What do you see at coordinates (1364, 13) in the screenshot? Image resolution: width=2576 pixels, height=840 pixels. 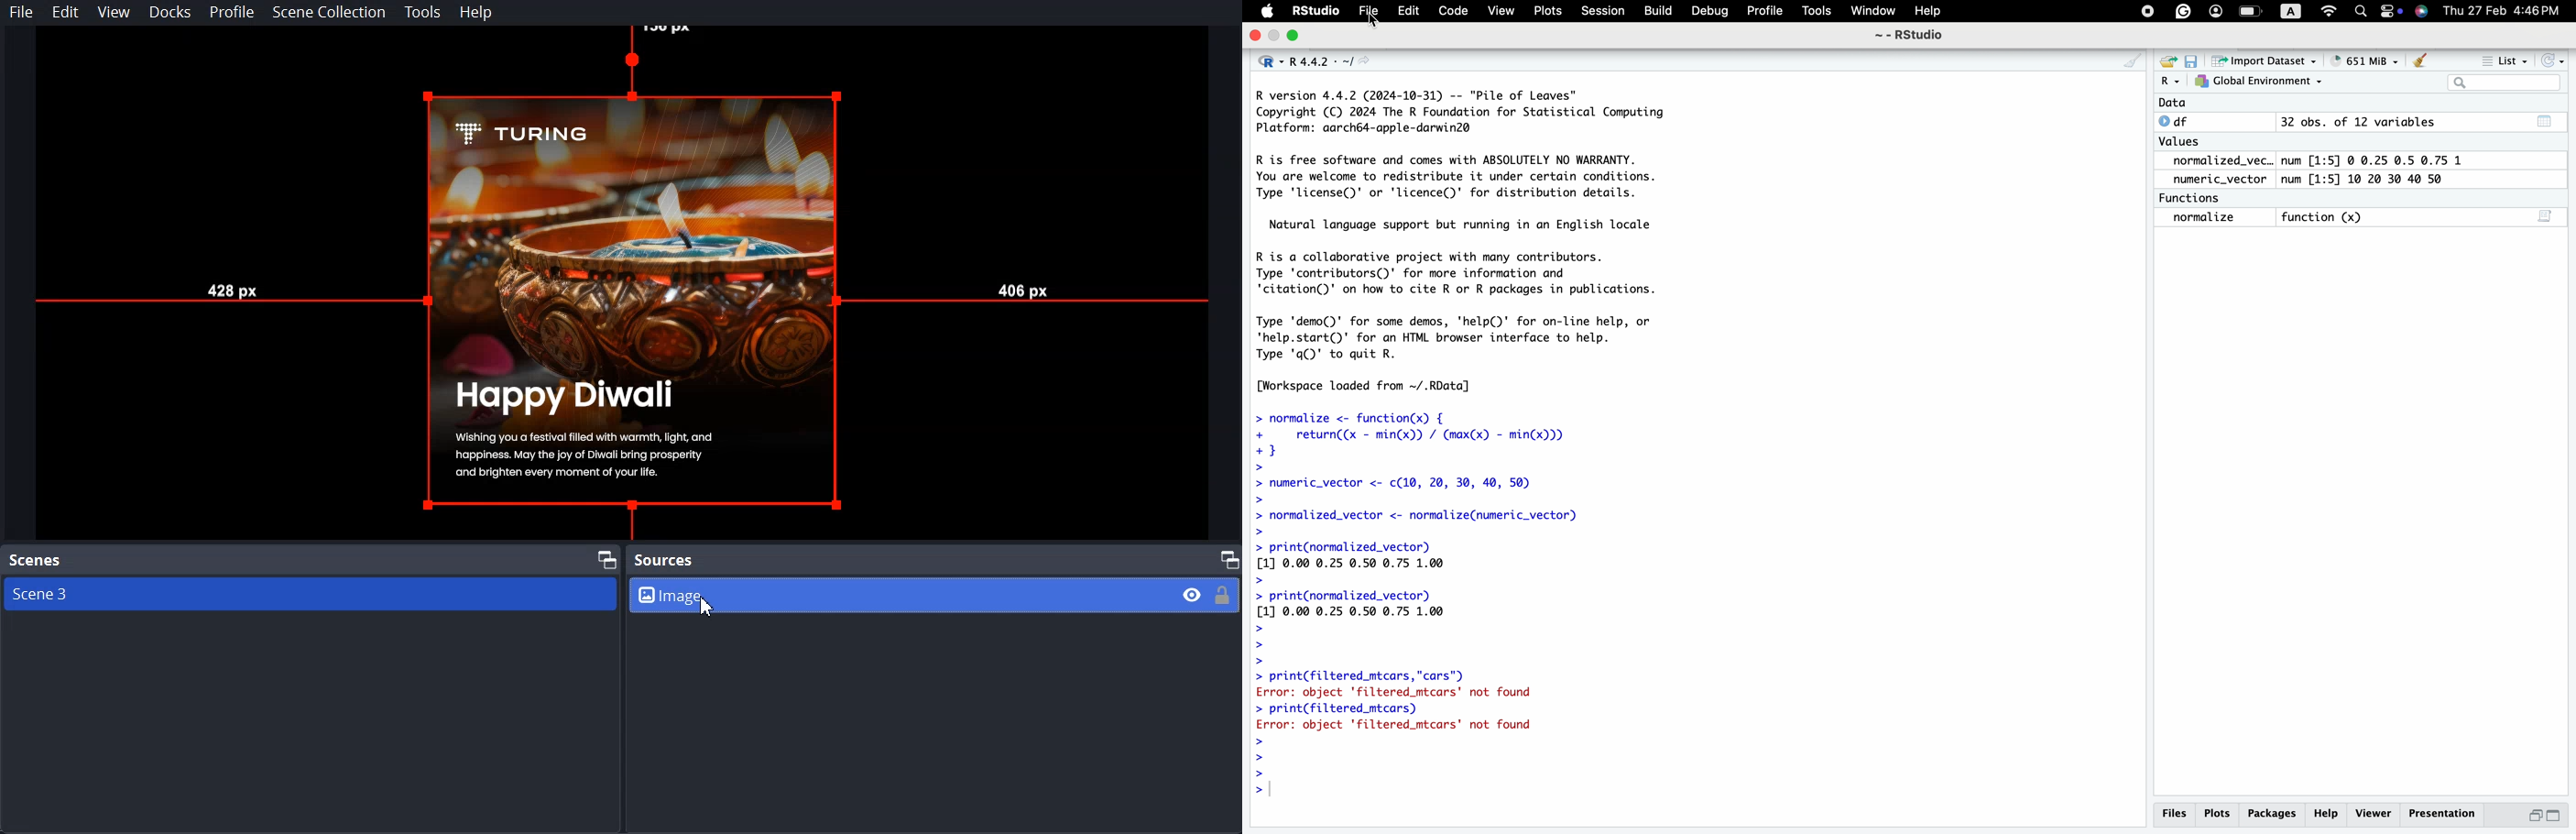 I see `File` at bounding box center [1364, 13].